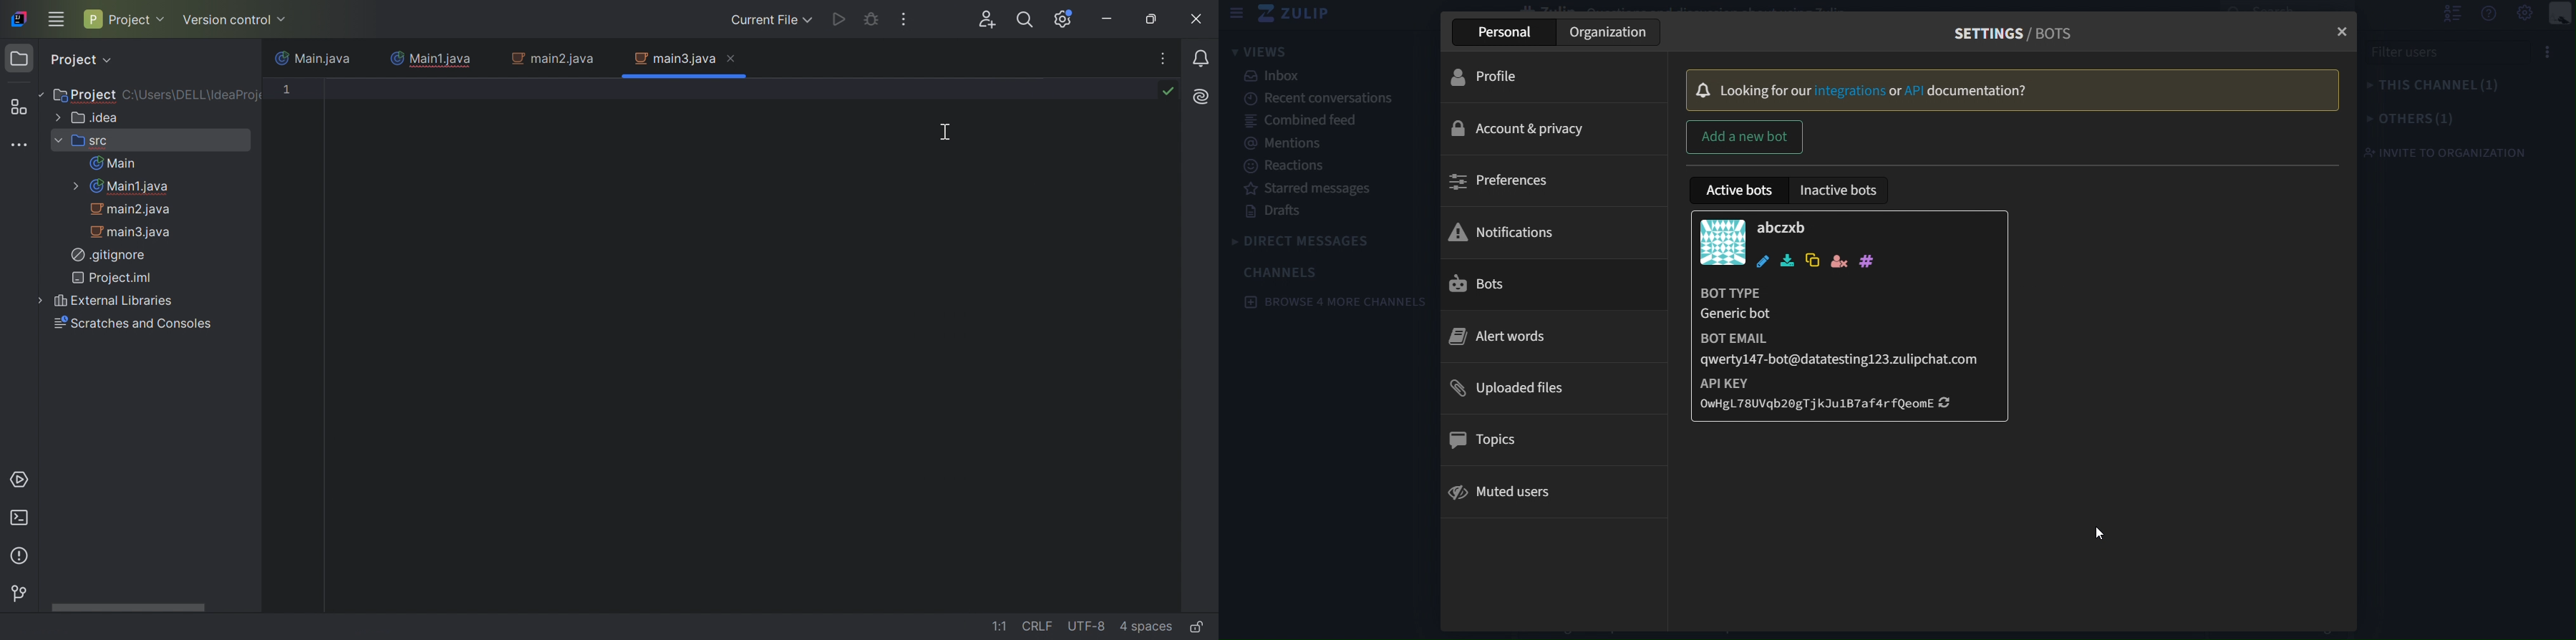 The width and height of the screenshot is (2576, 644). I want to click on C\:Users\DELL\IdeaProject, so click(194, 95).